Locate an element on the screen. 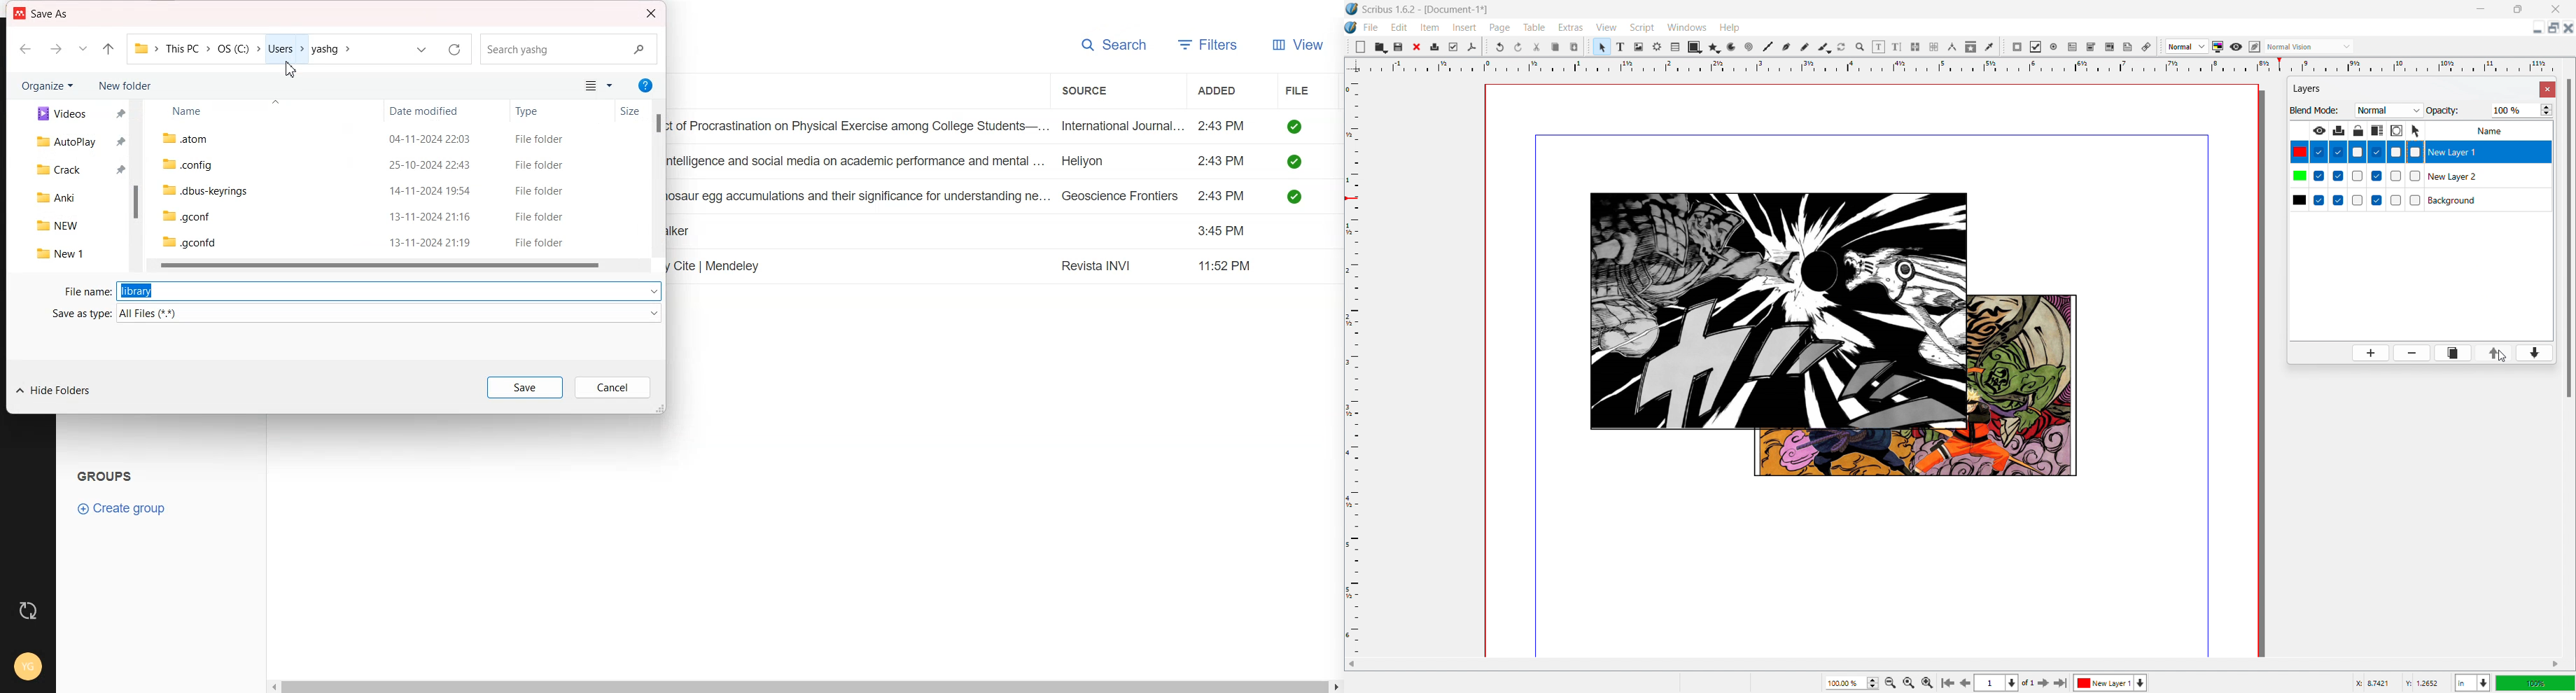 The width and height of the screenshot is (2576, 700). preflight verifier is located at coordinates (1453, 47).